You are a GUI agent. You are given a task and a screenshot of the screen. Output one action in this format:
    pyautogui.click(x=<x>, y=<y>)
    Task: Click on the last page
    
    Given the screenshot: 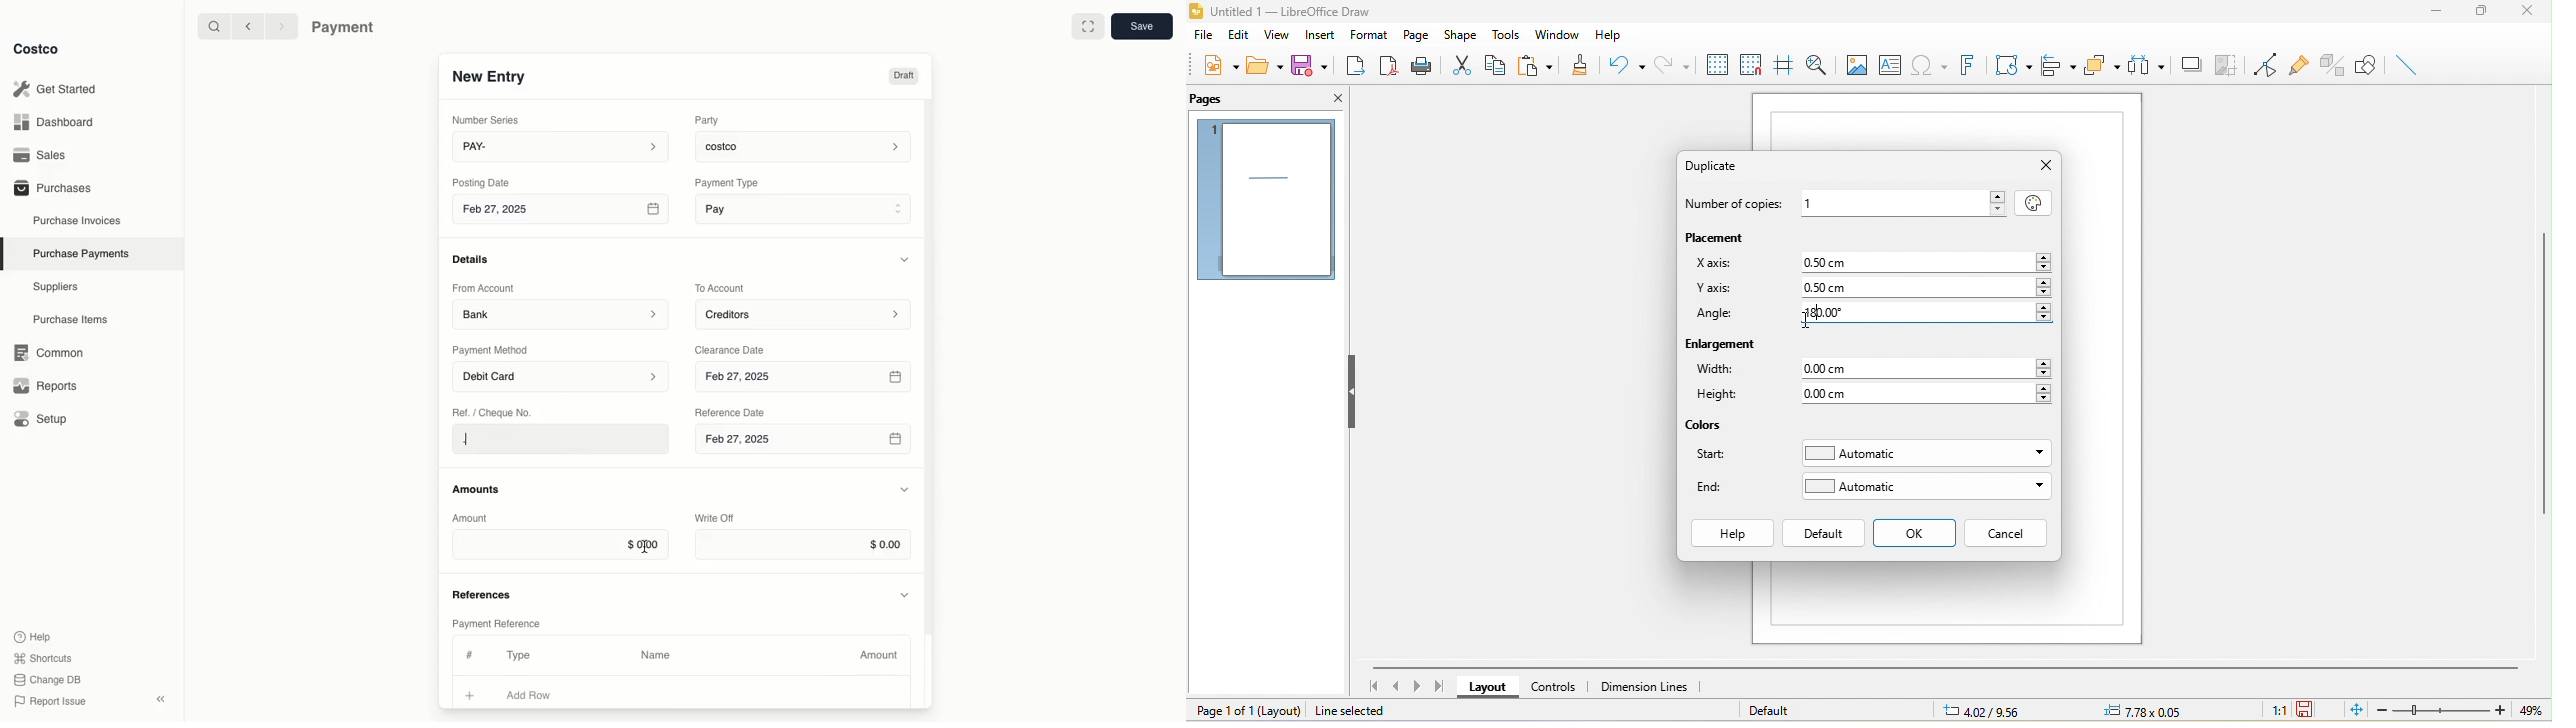 What is the action you would take?
    pyautogui.click(x=1441, y=686)
    